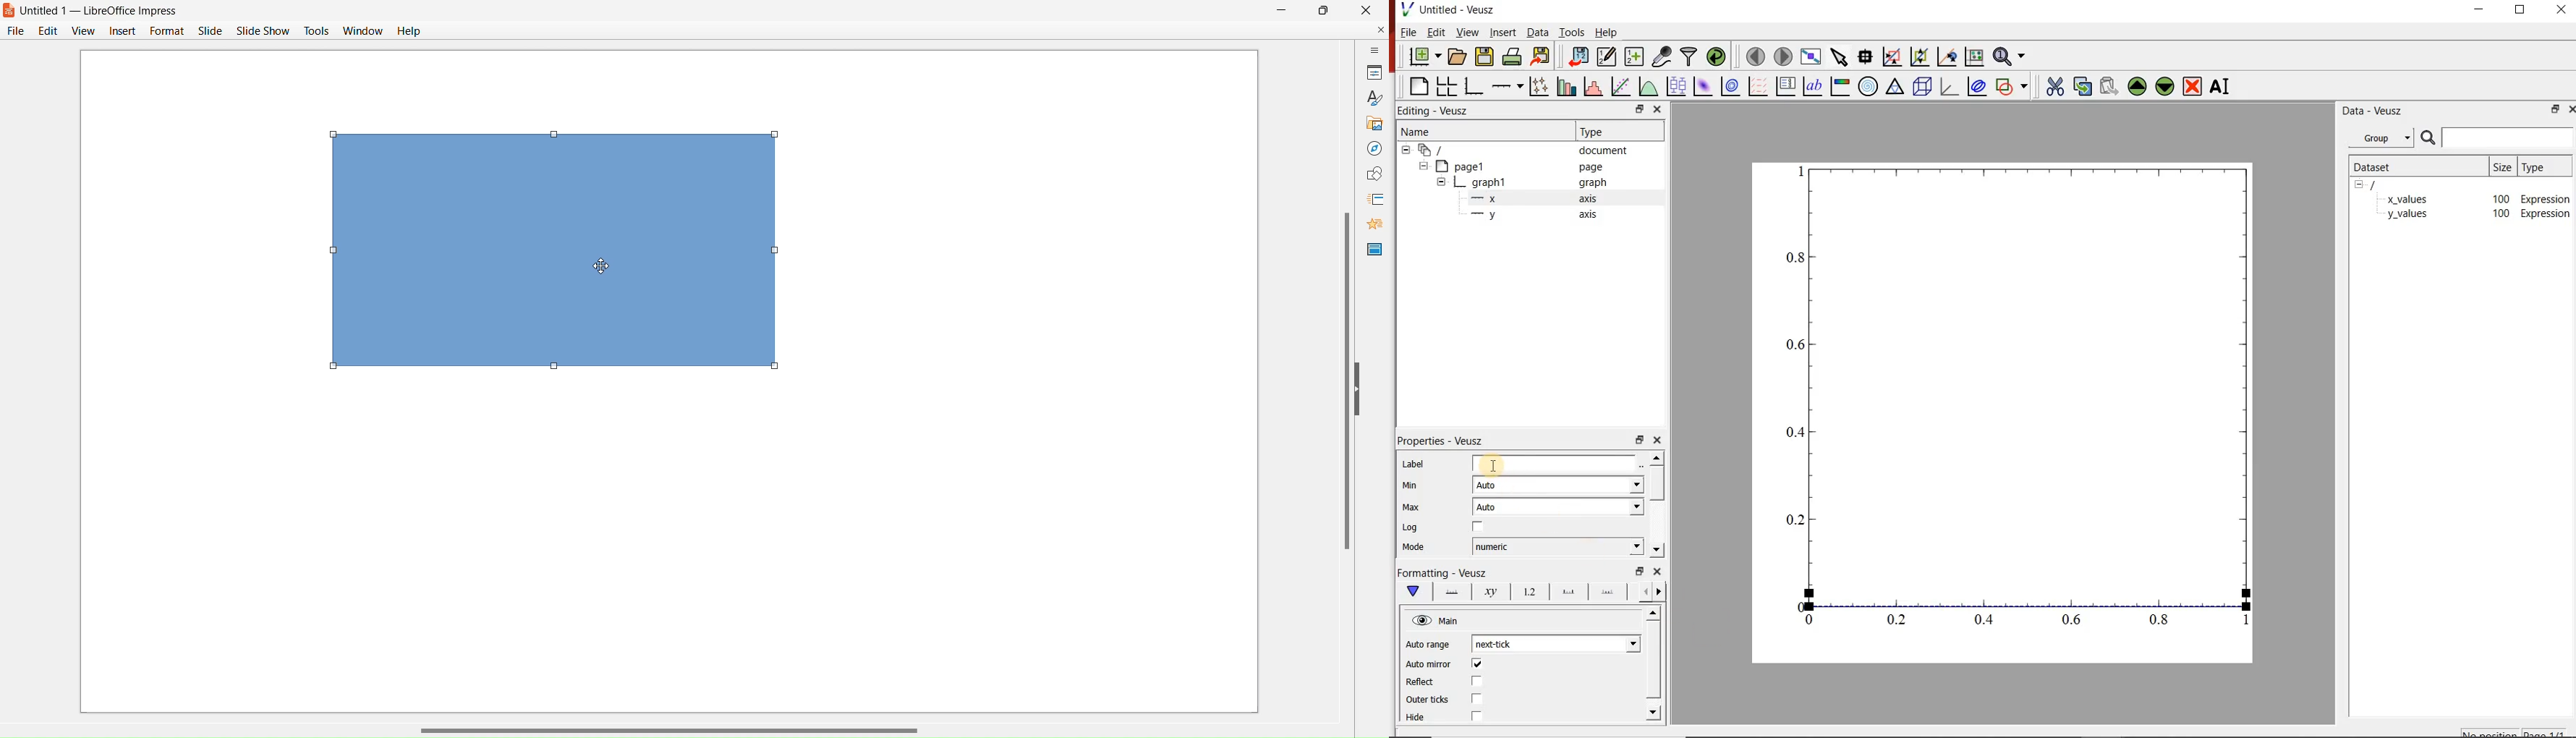  I want to click on input label, so click(1554, 463).